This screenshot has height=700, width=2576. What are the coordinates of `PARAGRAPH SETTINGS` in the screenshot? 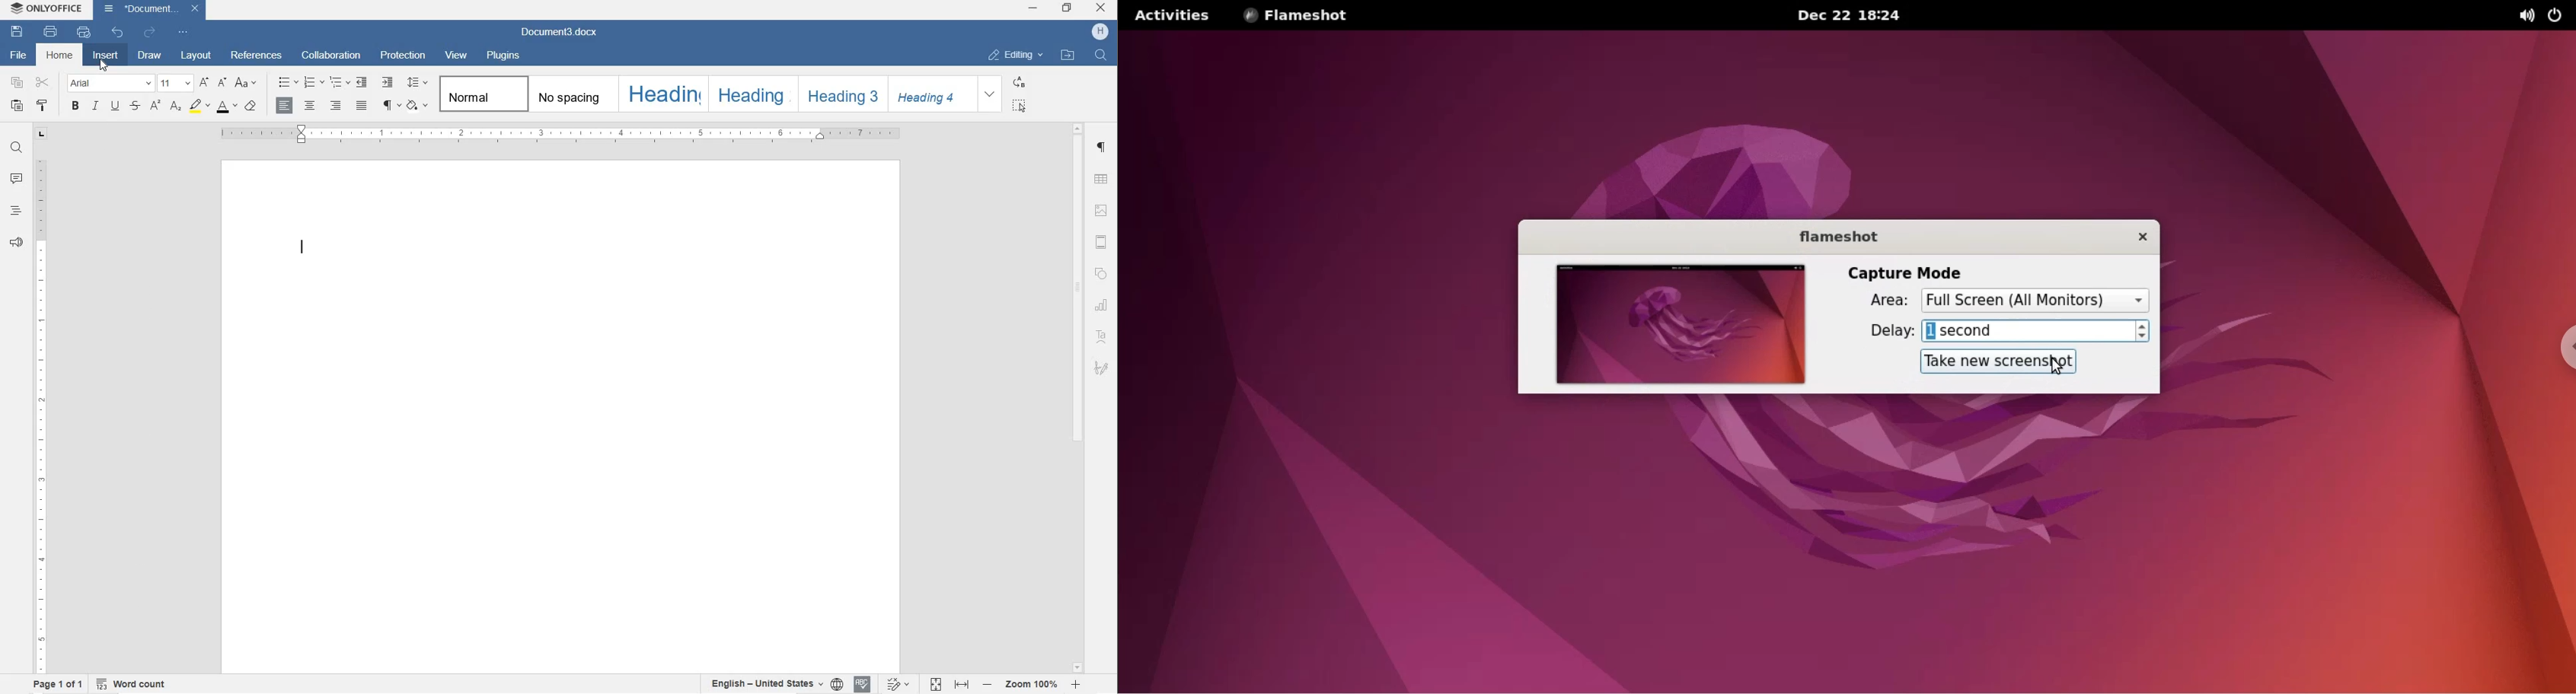 It's located at (1104, 149).